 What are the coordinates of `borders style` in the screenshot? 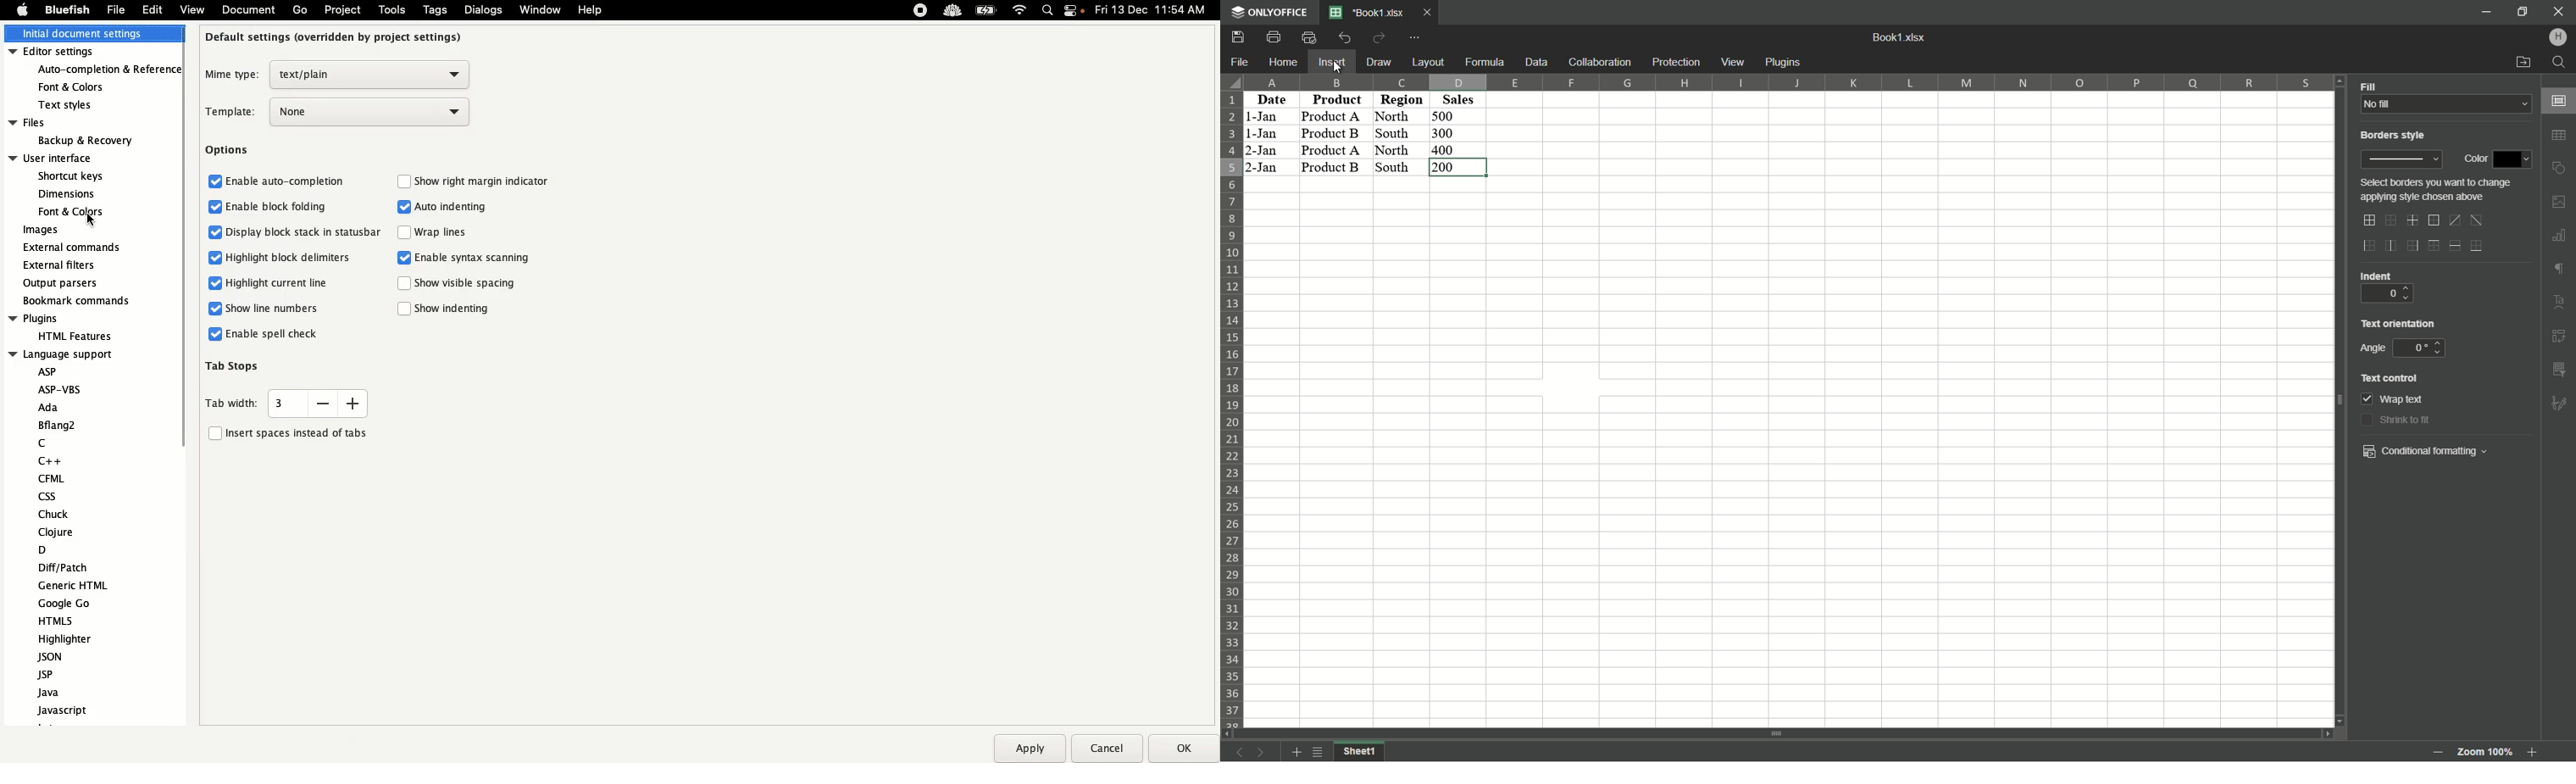 It's located at (2392, 137).